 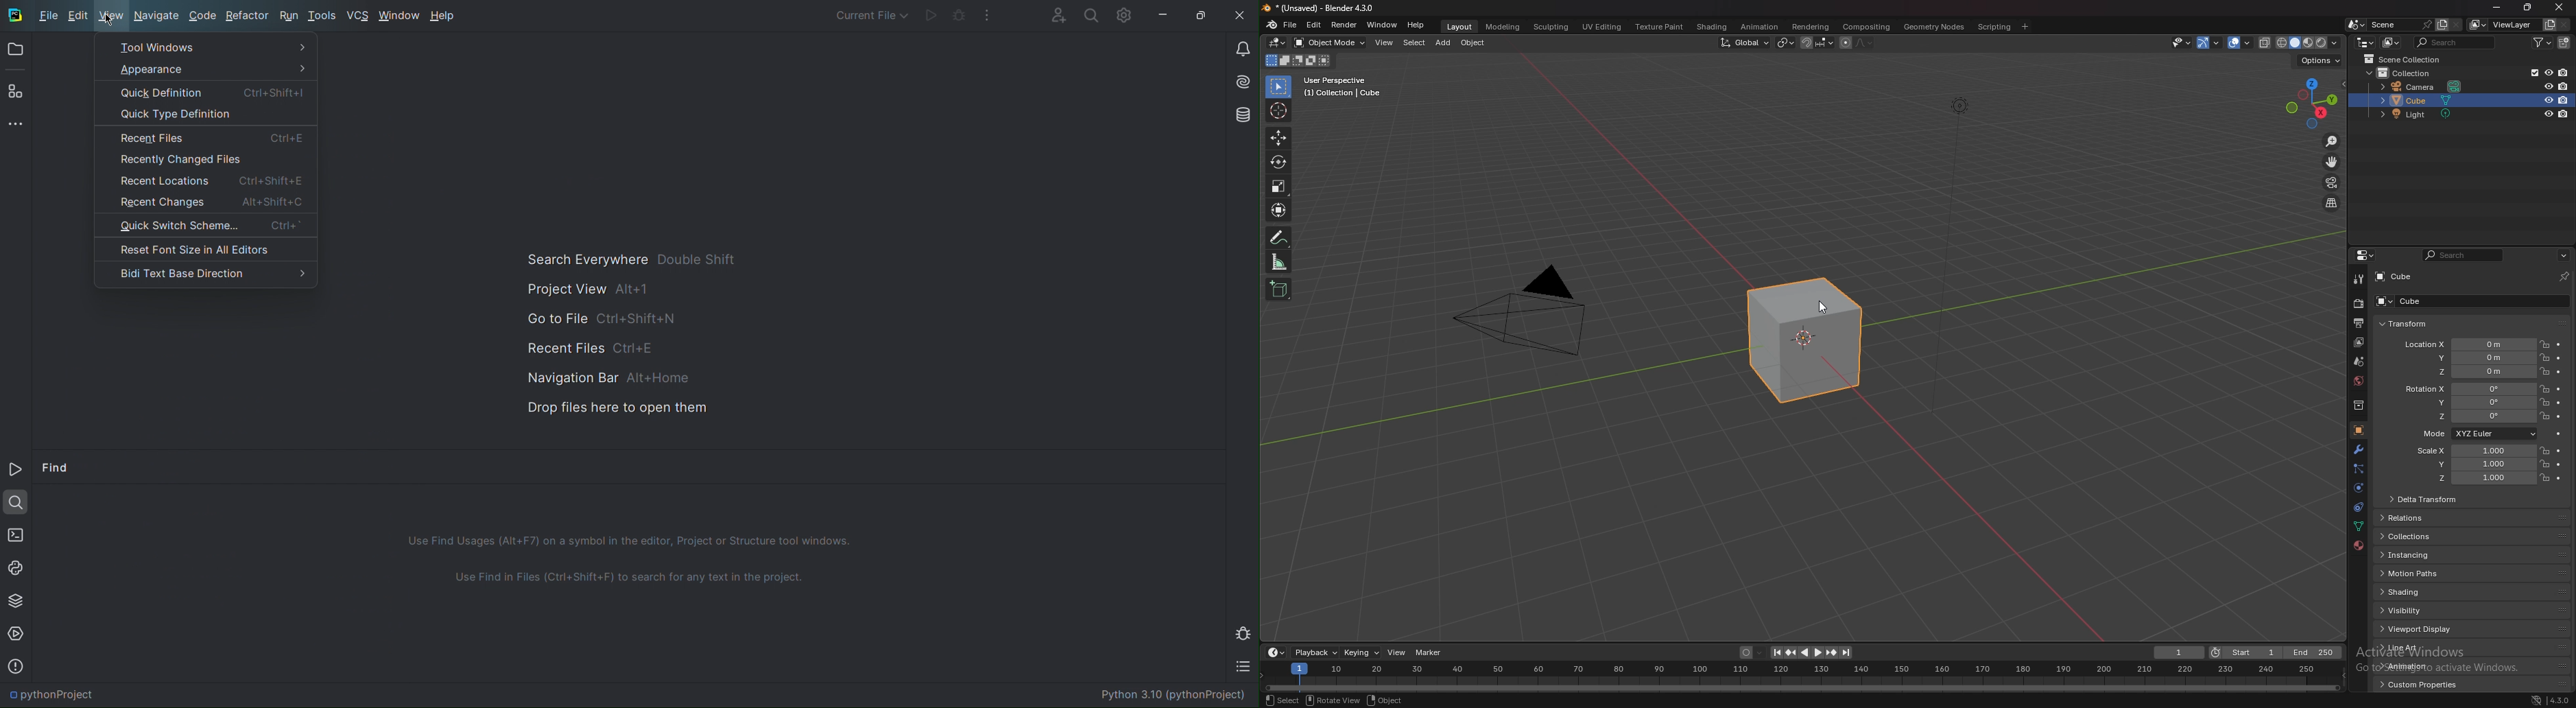 What do you see at coordinates (2566, 99) in the screenshot?
I see `disable in render` at bounding box center [2566, 99].